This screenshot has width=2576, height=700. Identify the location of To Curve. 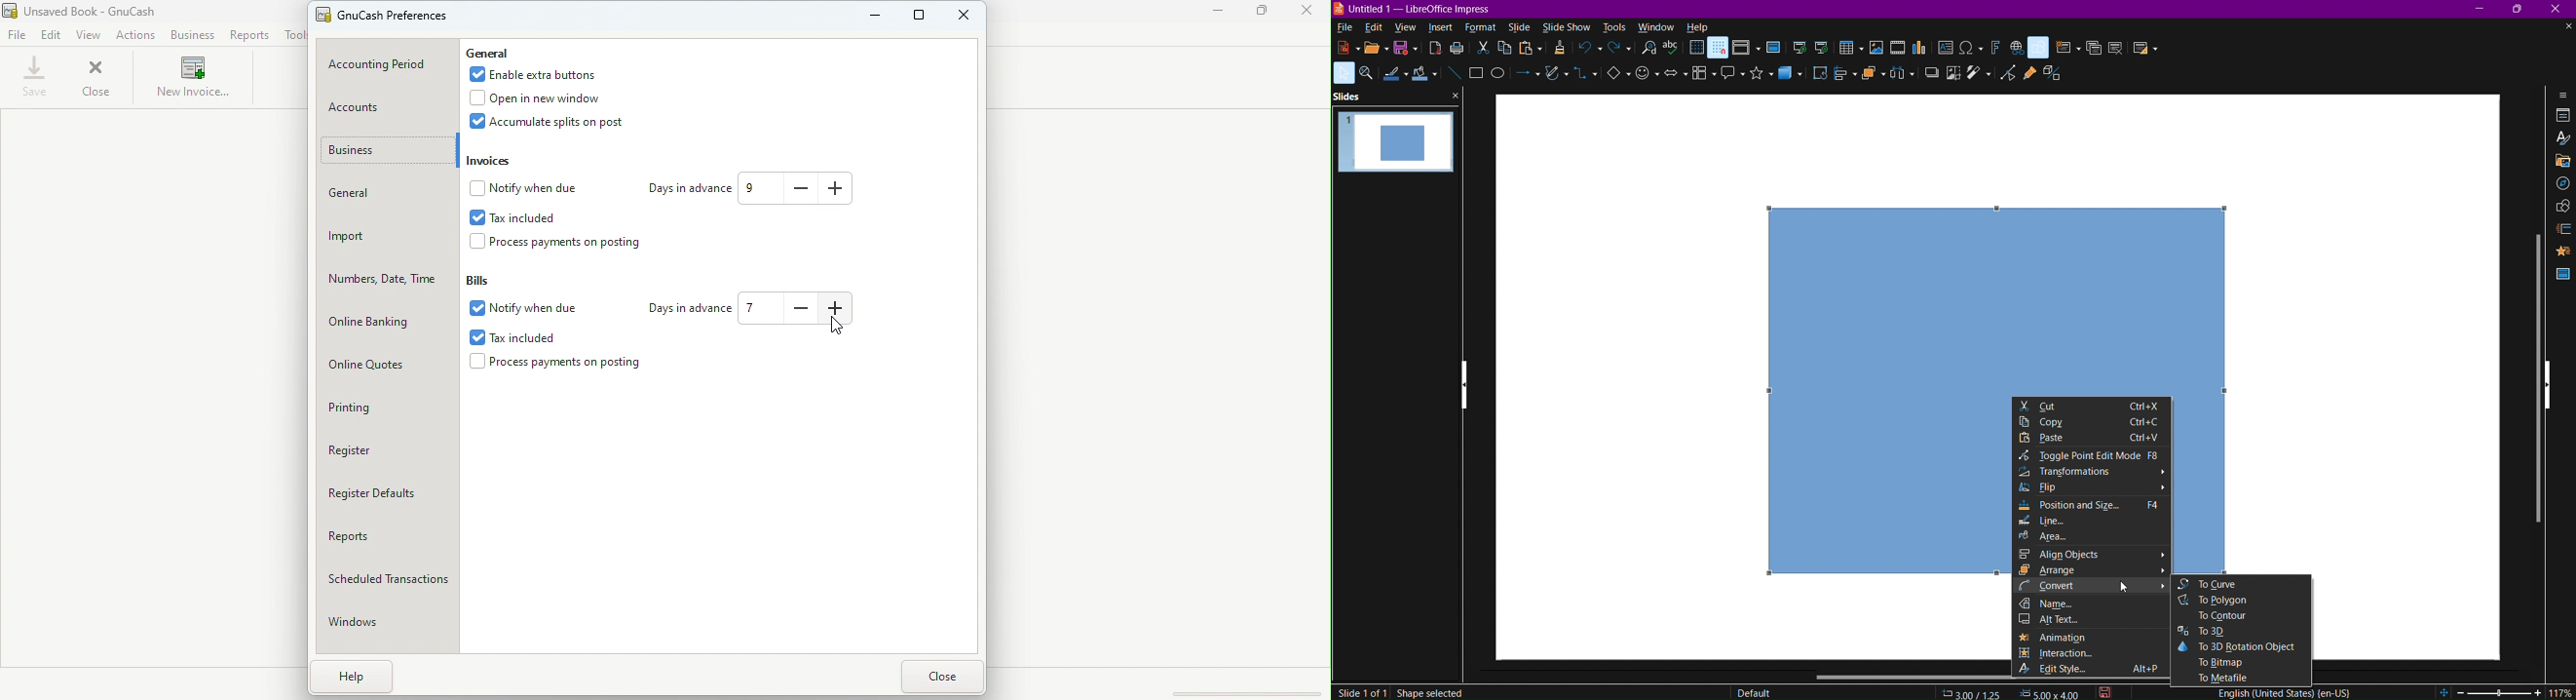
(2241, 583).